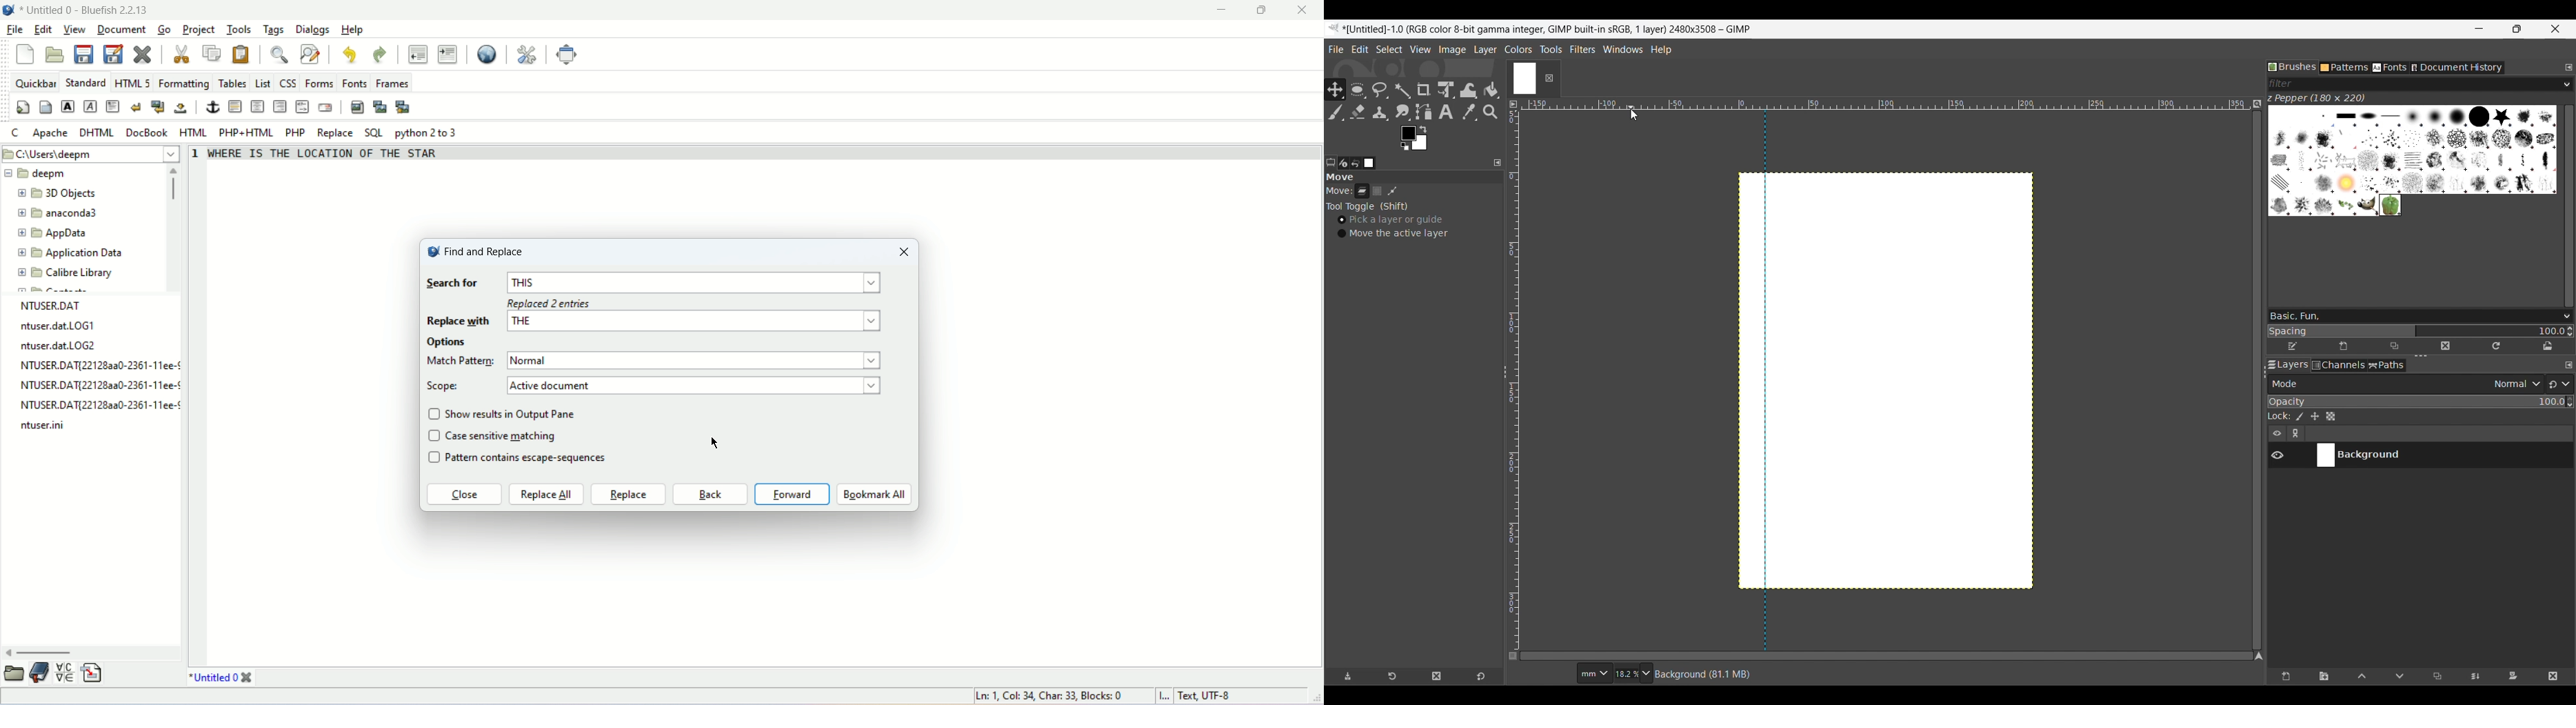 The image size is (2576, 728). What do you see at coordinates (334, 134) in the screenshot?
I see `replace` at bounding box center [334, 134].